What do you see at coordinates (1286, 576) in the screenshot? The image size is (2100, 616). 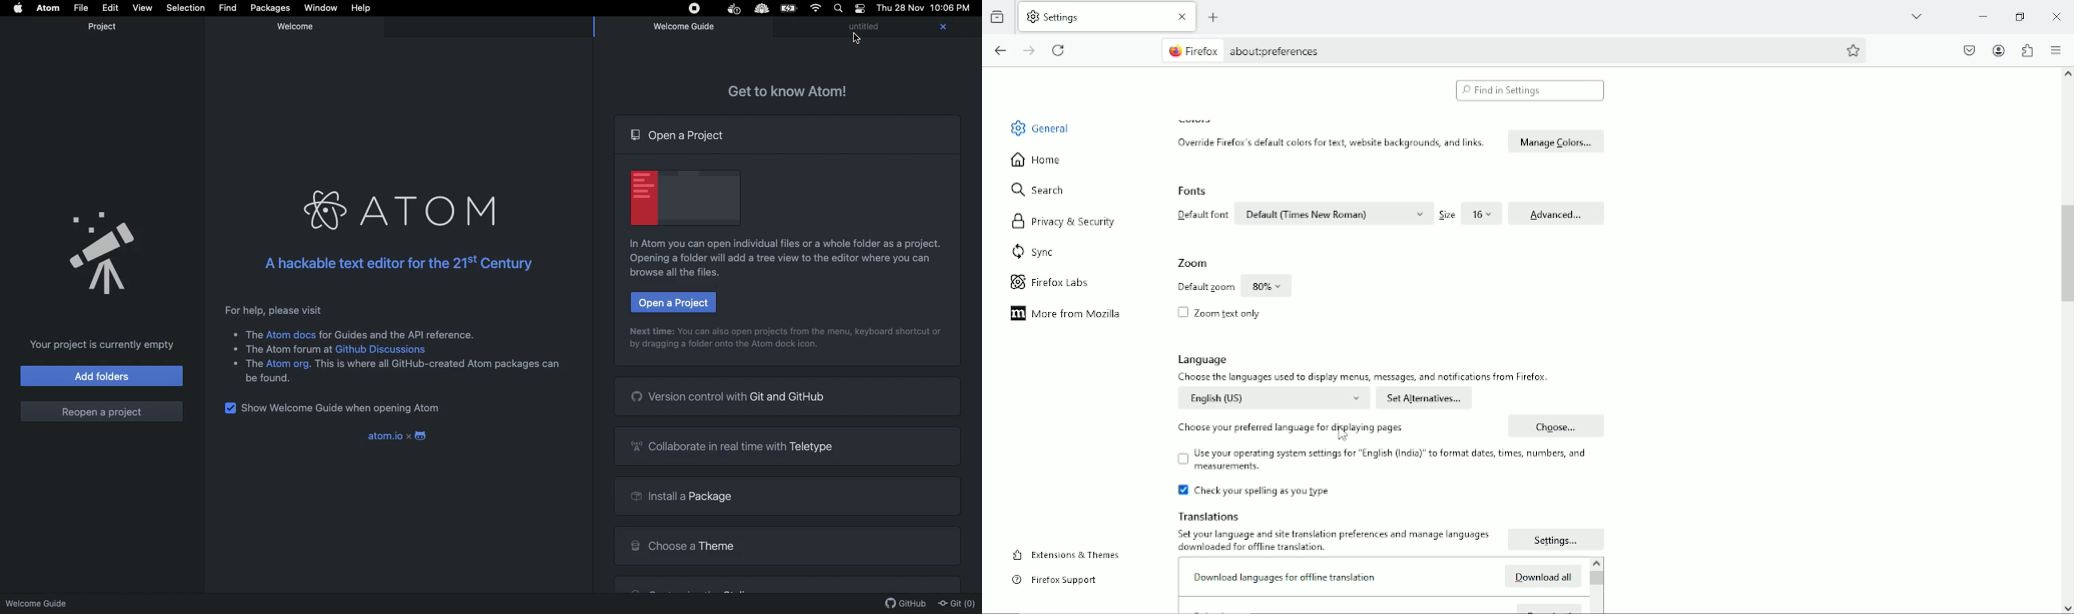 I see `Download languages for offline translation` at bounding box center [1286, 576].